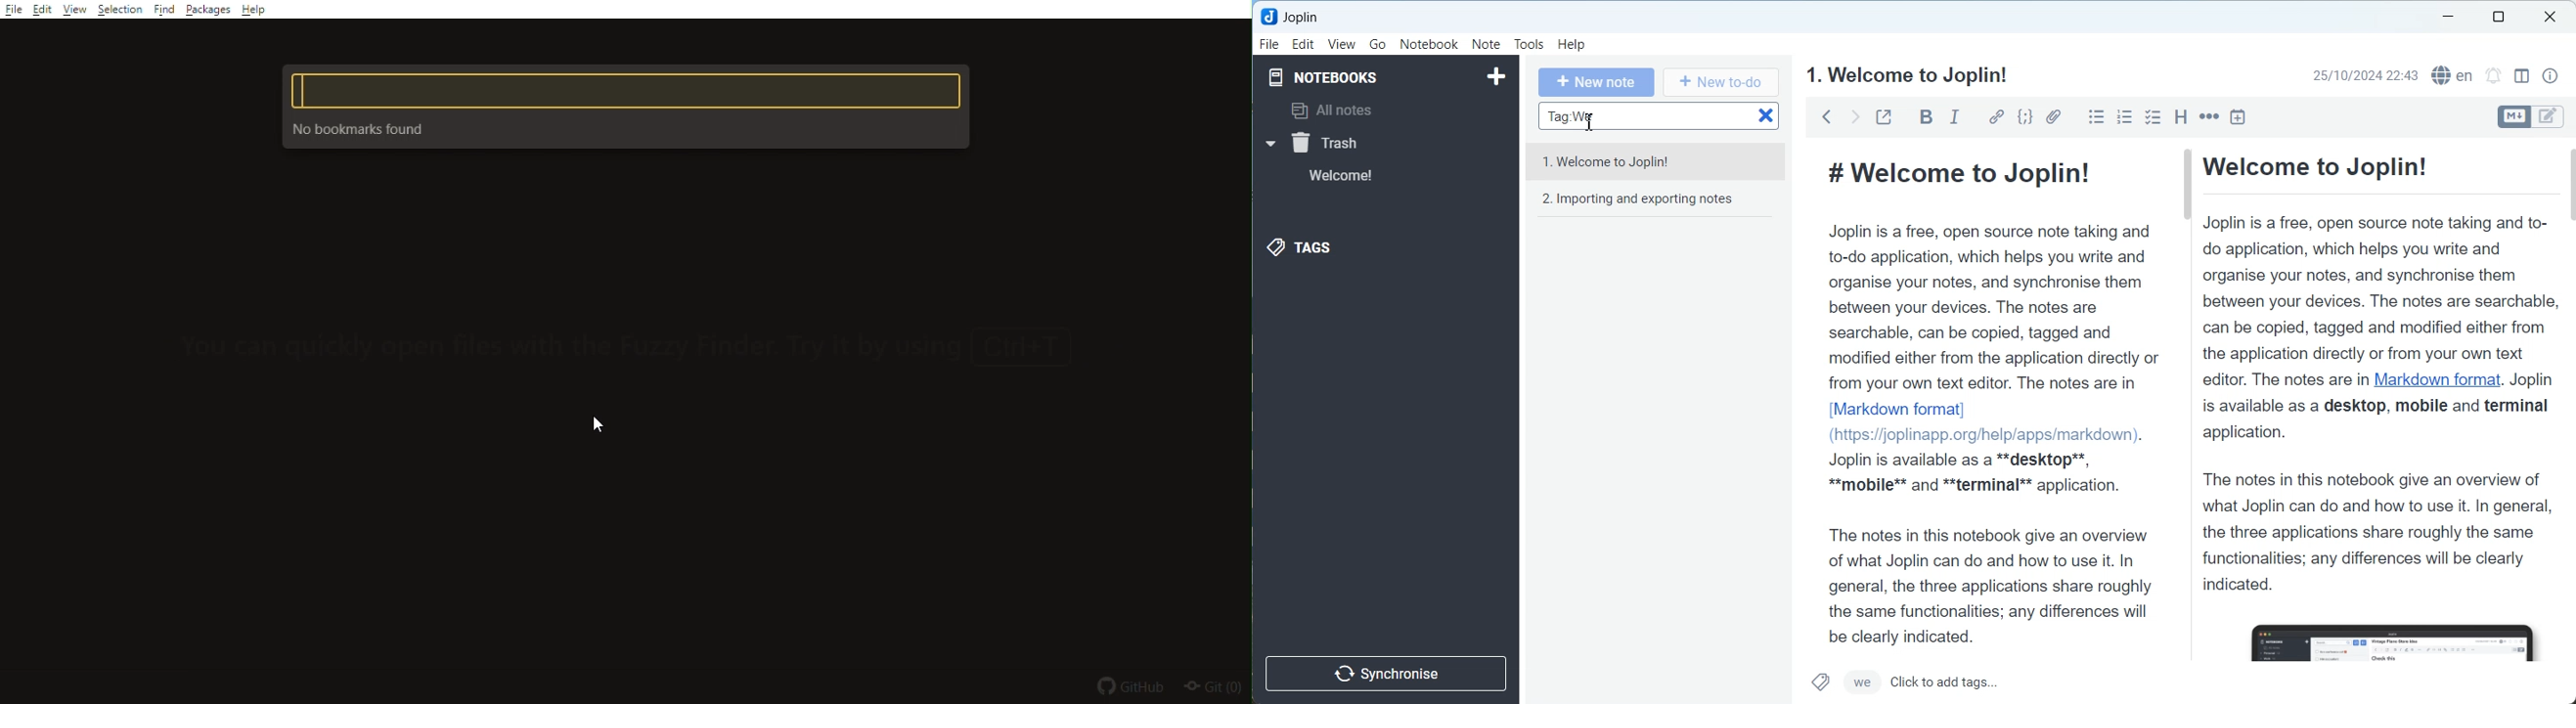 The height and width of the screenshot is (728, 2576). I want to click on Toggle Editors, so click(2549, 116).